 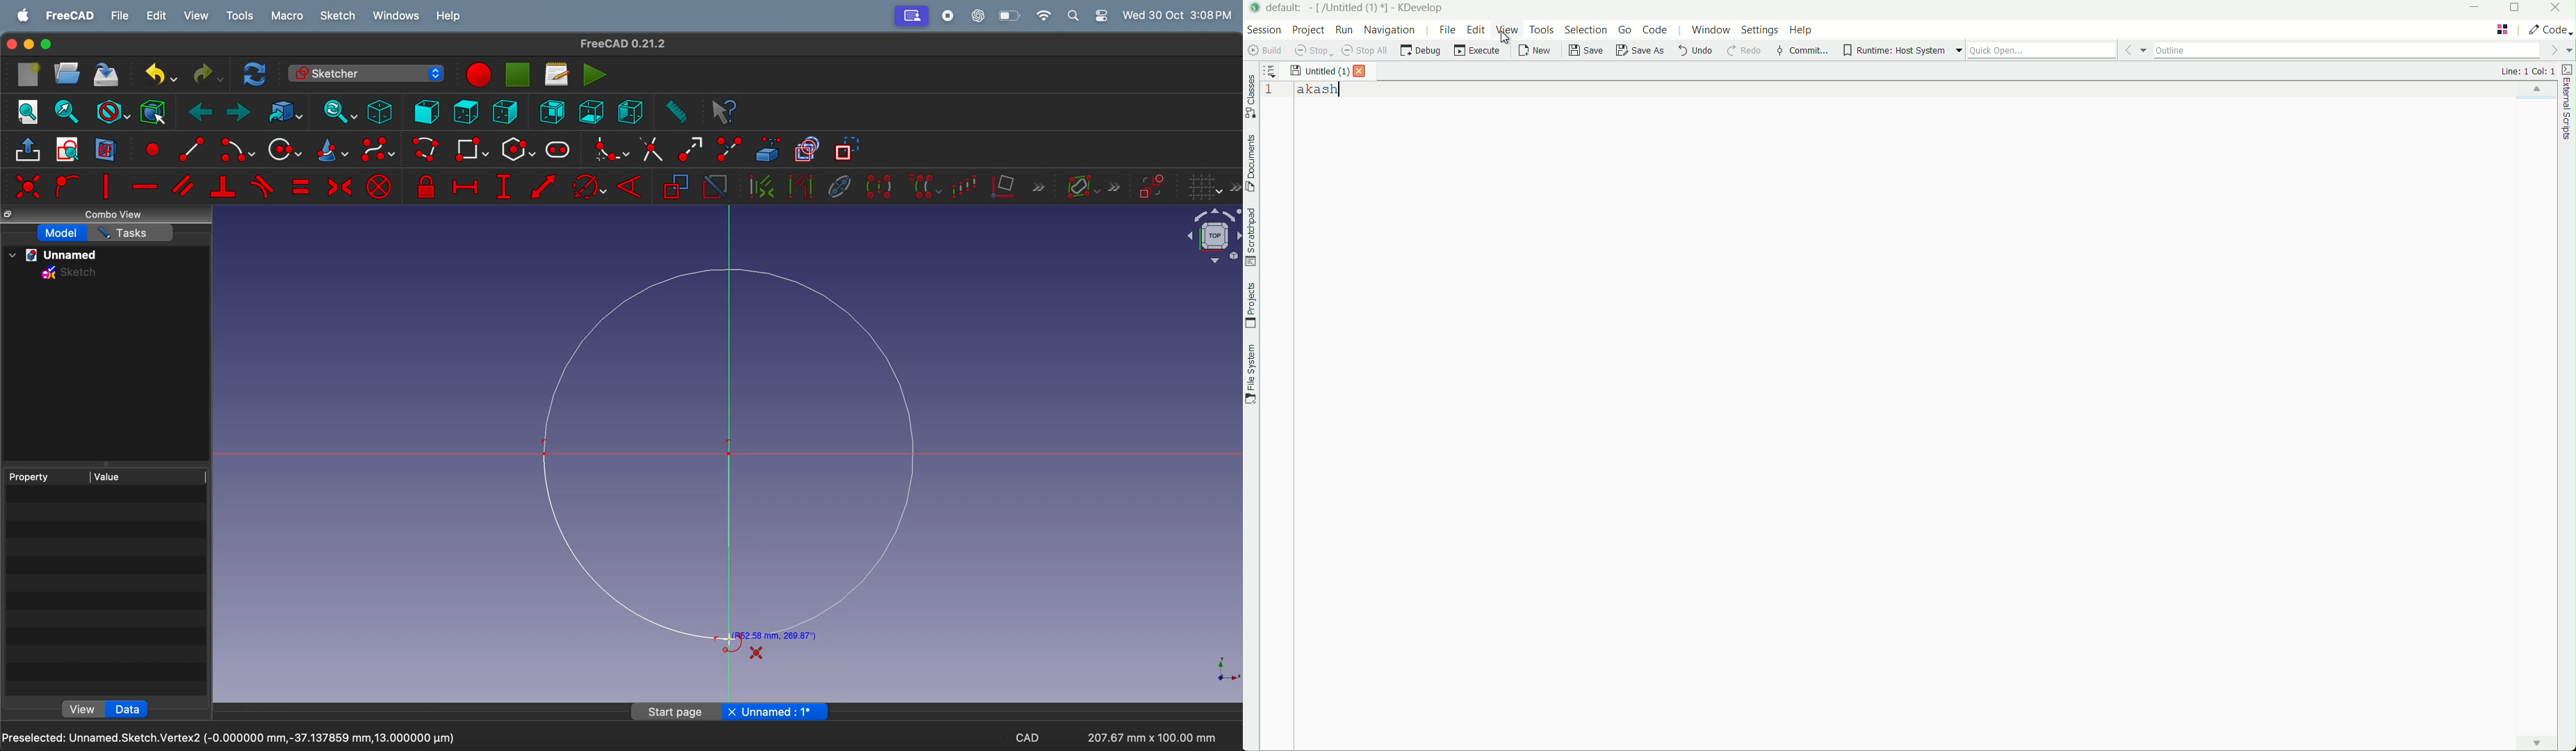 What do you see at coordinates (282, 112) in the screenshot?
I see `go to toggled object` at bounding box center [282, 112].